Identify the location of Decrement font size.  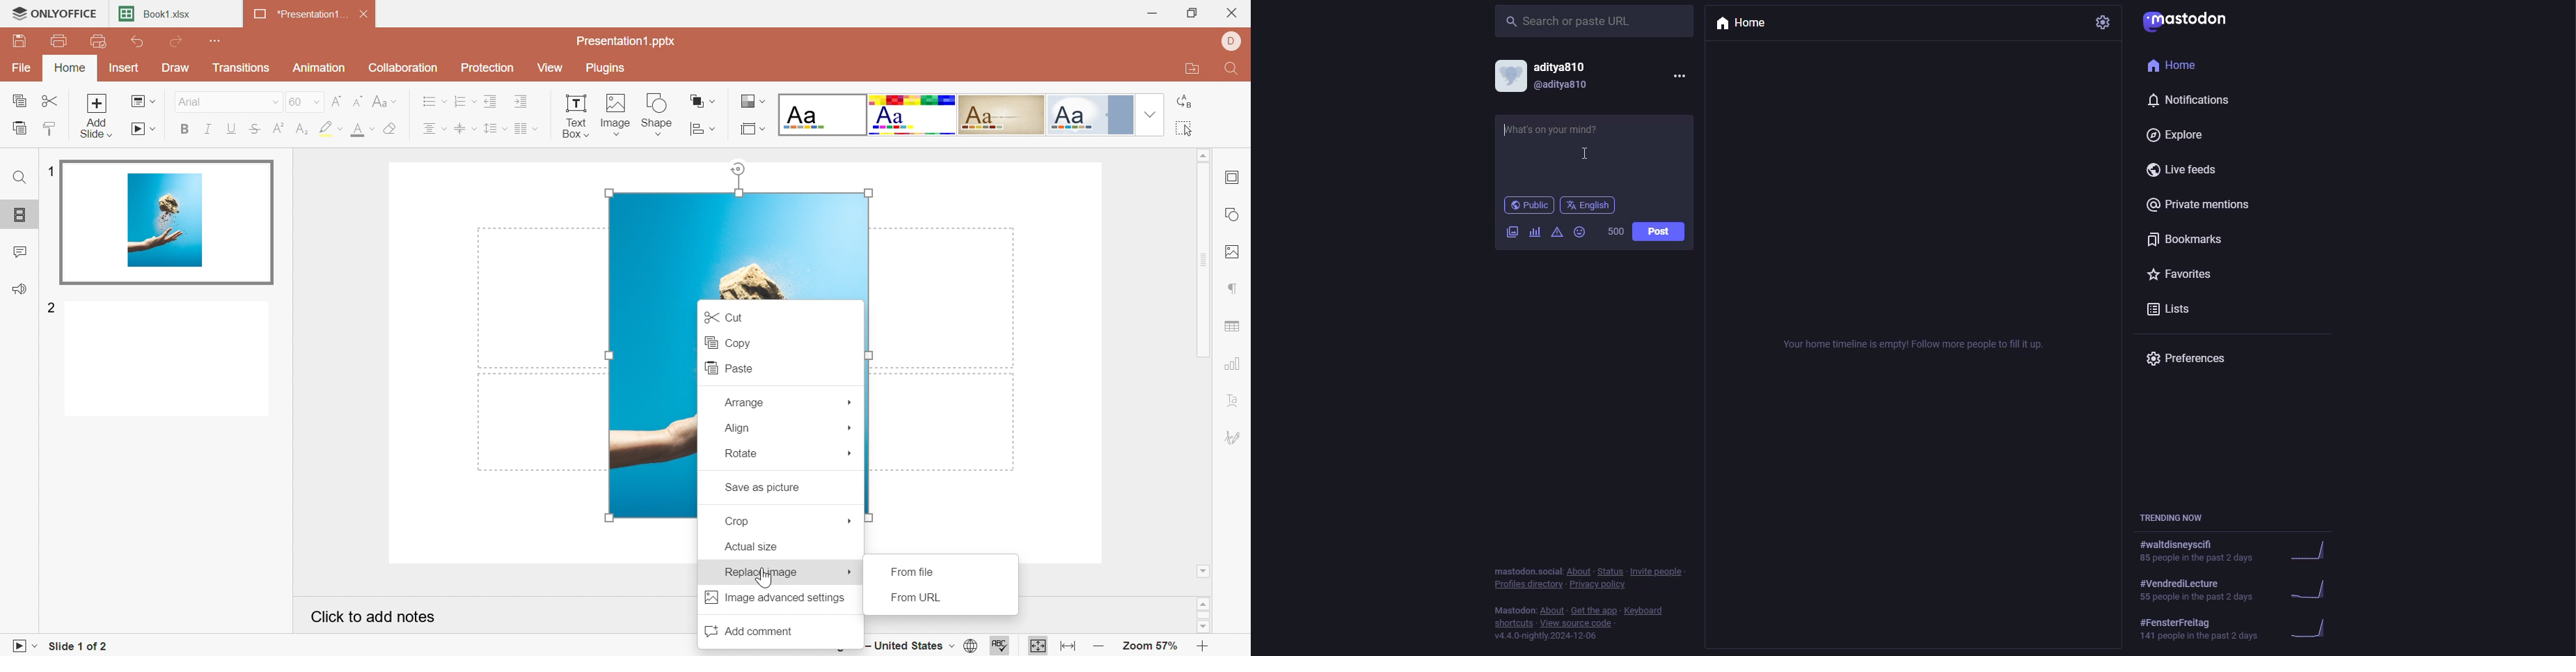
(358, 99).